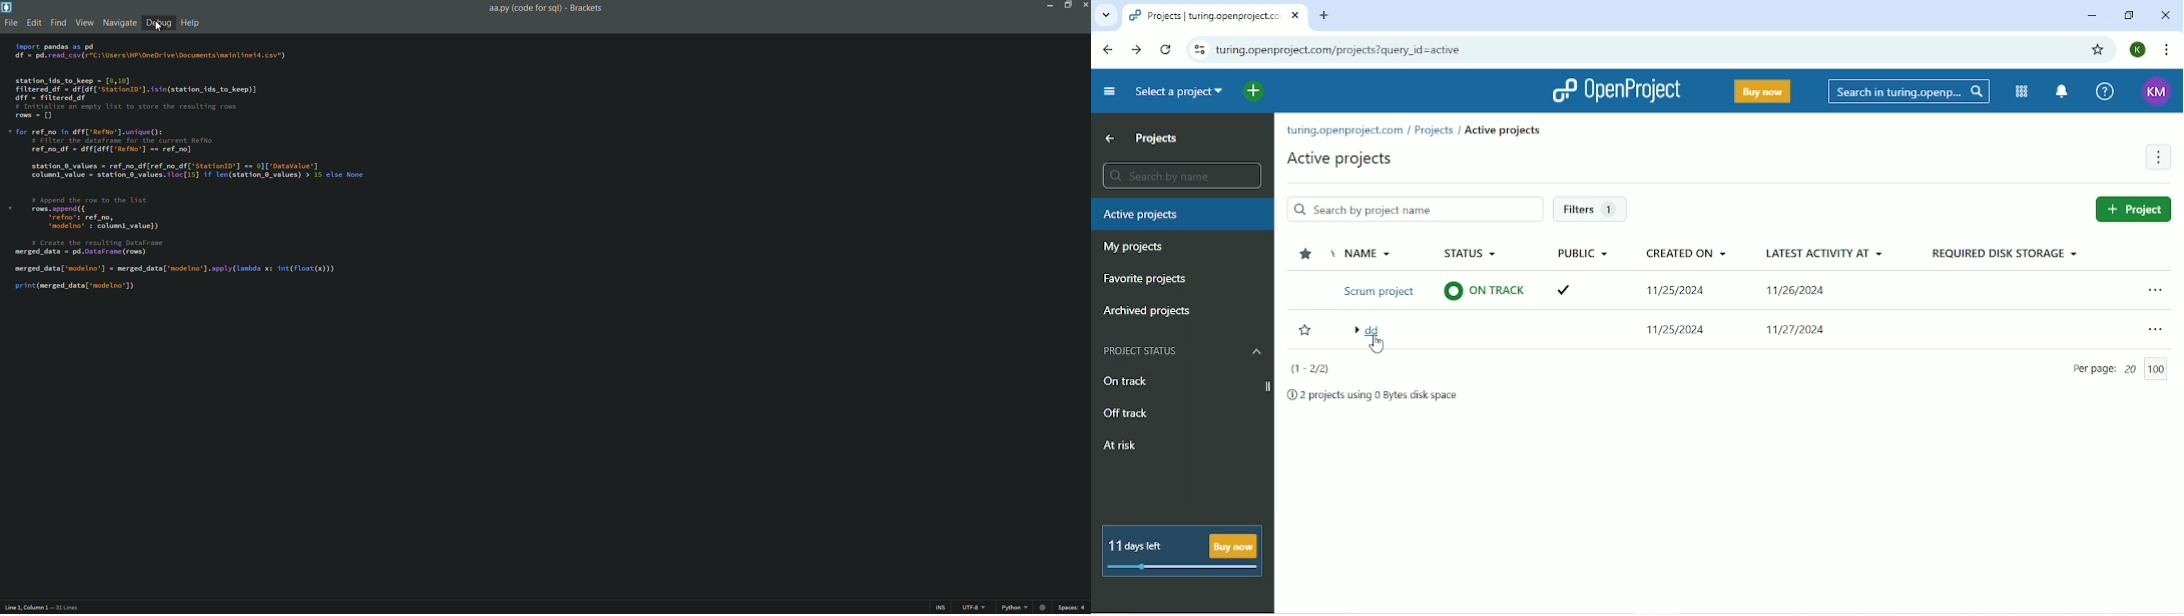  What do you see at coordinates (85, 23) in the screenshot?
I see `view menu` at bounding box center [85, 23].